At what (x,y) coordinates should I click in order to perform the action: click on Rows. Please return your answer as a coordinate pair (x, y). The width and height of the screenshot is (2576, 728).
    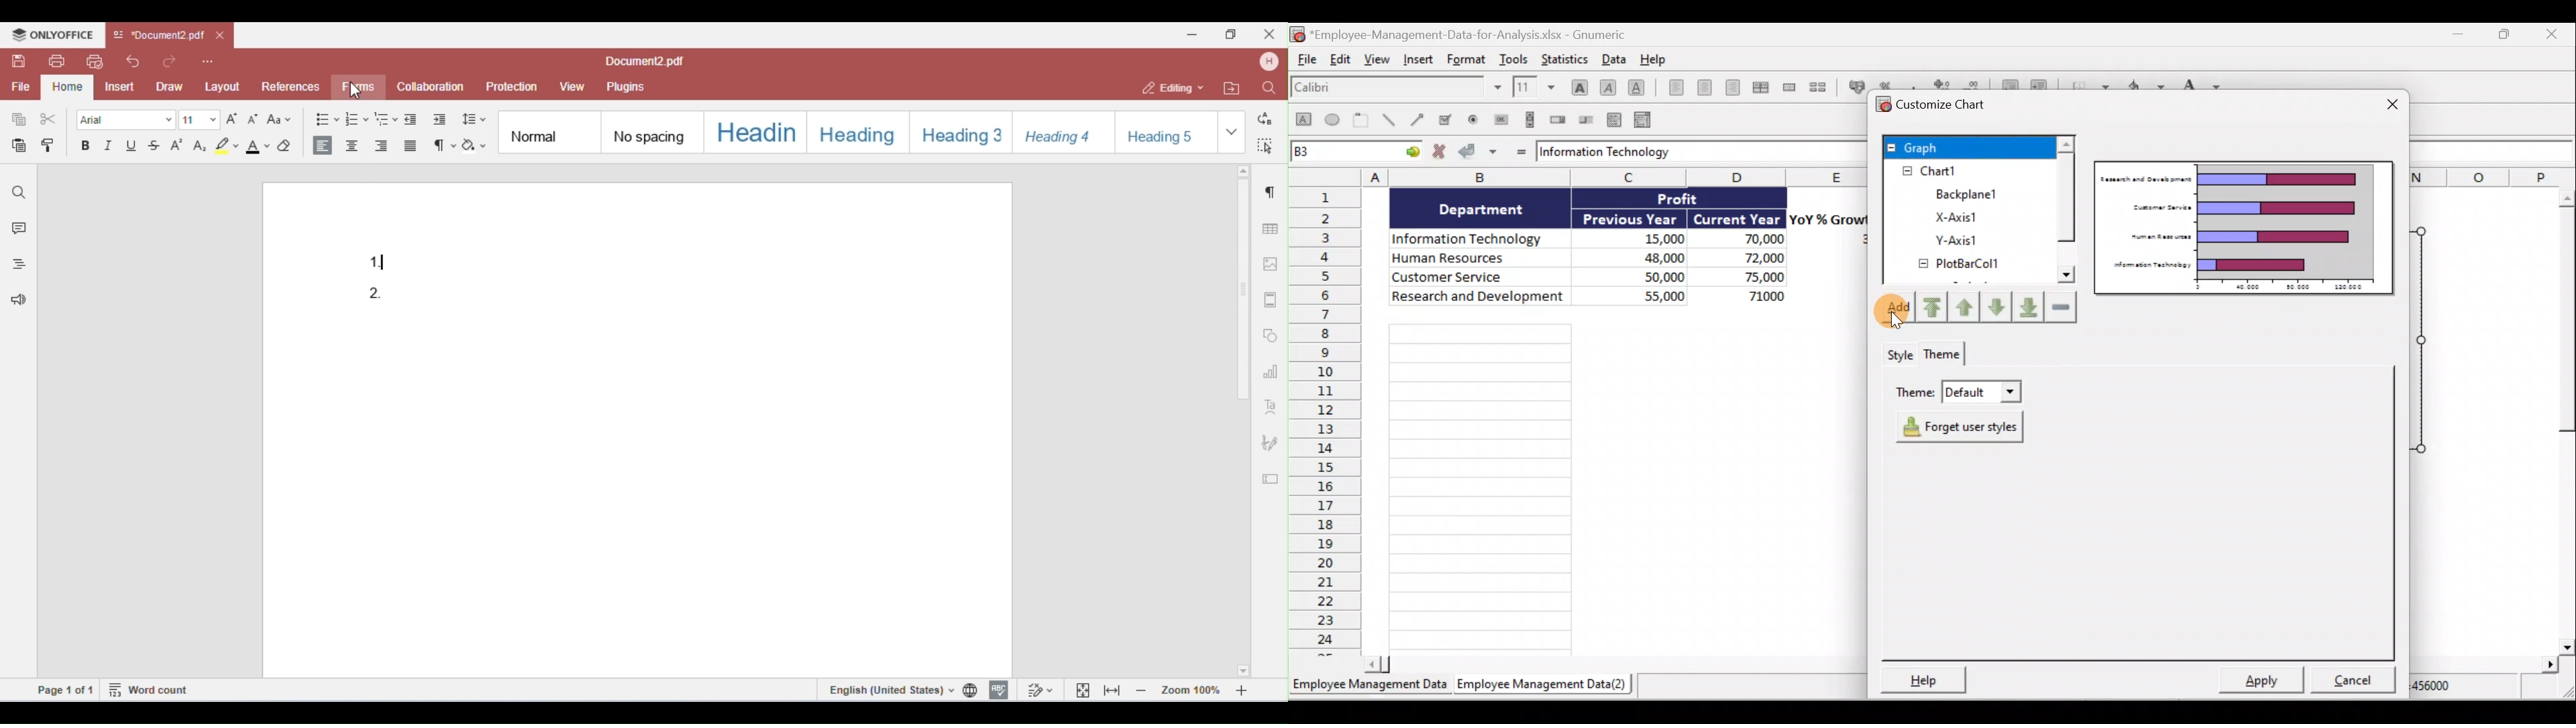
    Looking at the image, I should click on (1325, 420).